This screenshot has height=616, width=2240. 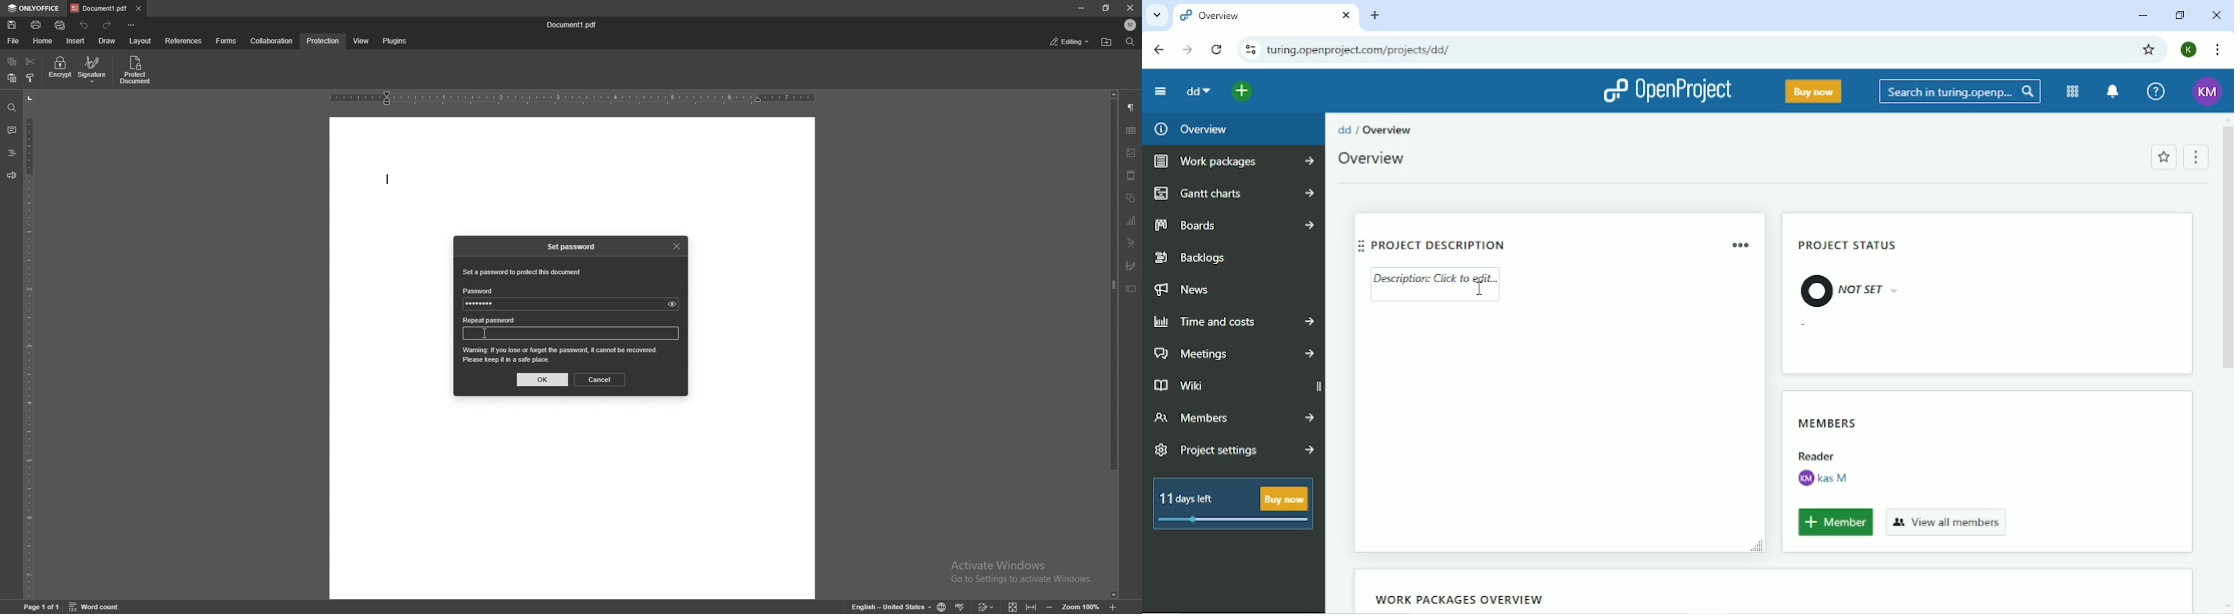 I want to click on change text language, so click(x=892, y=606).